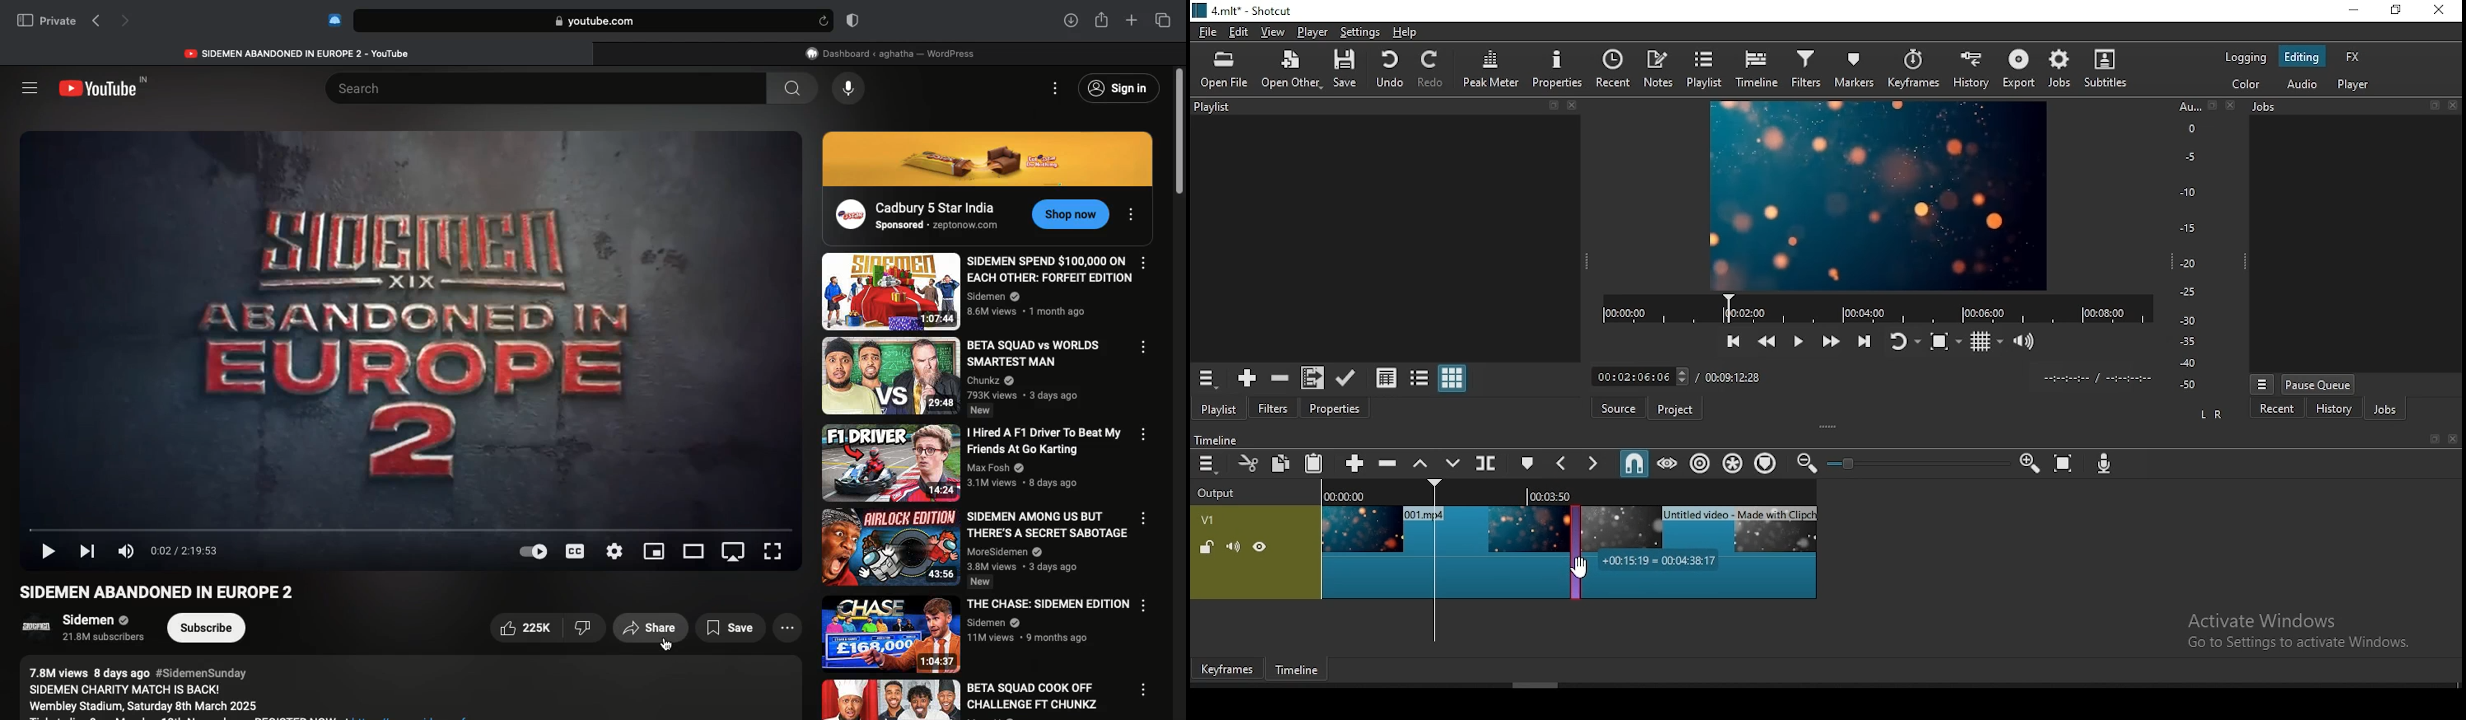 The image size is (2492, 728). What do you see at coordinates (978, 631) in the screenshot?
I see `Video name` at bounding box center [978, 631].